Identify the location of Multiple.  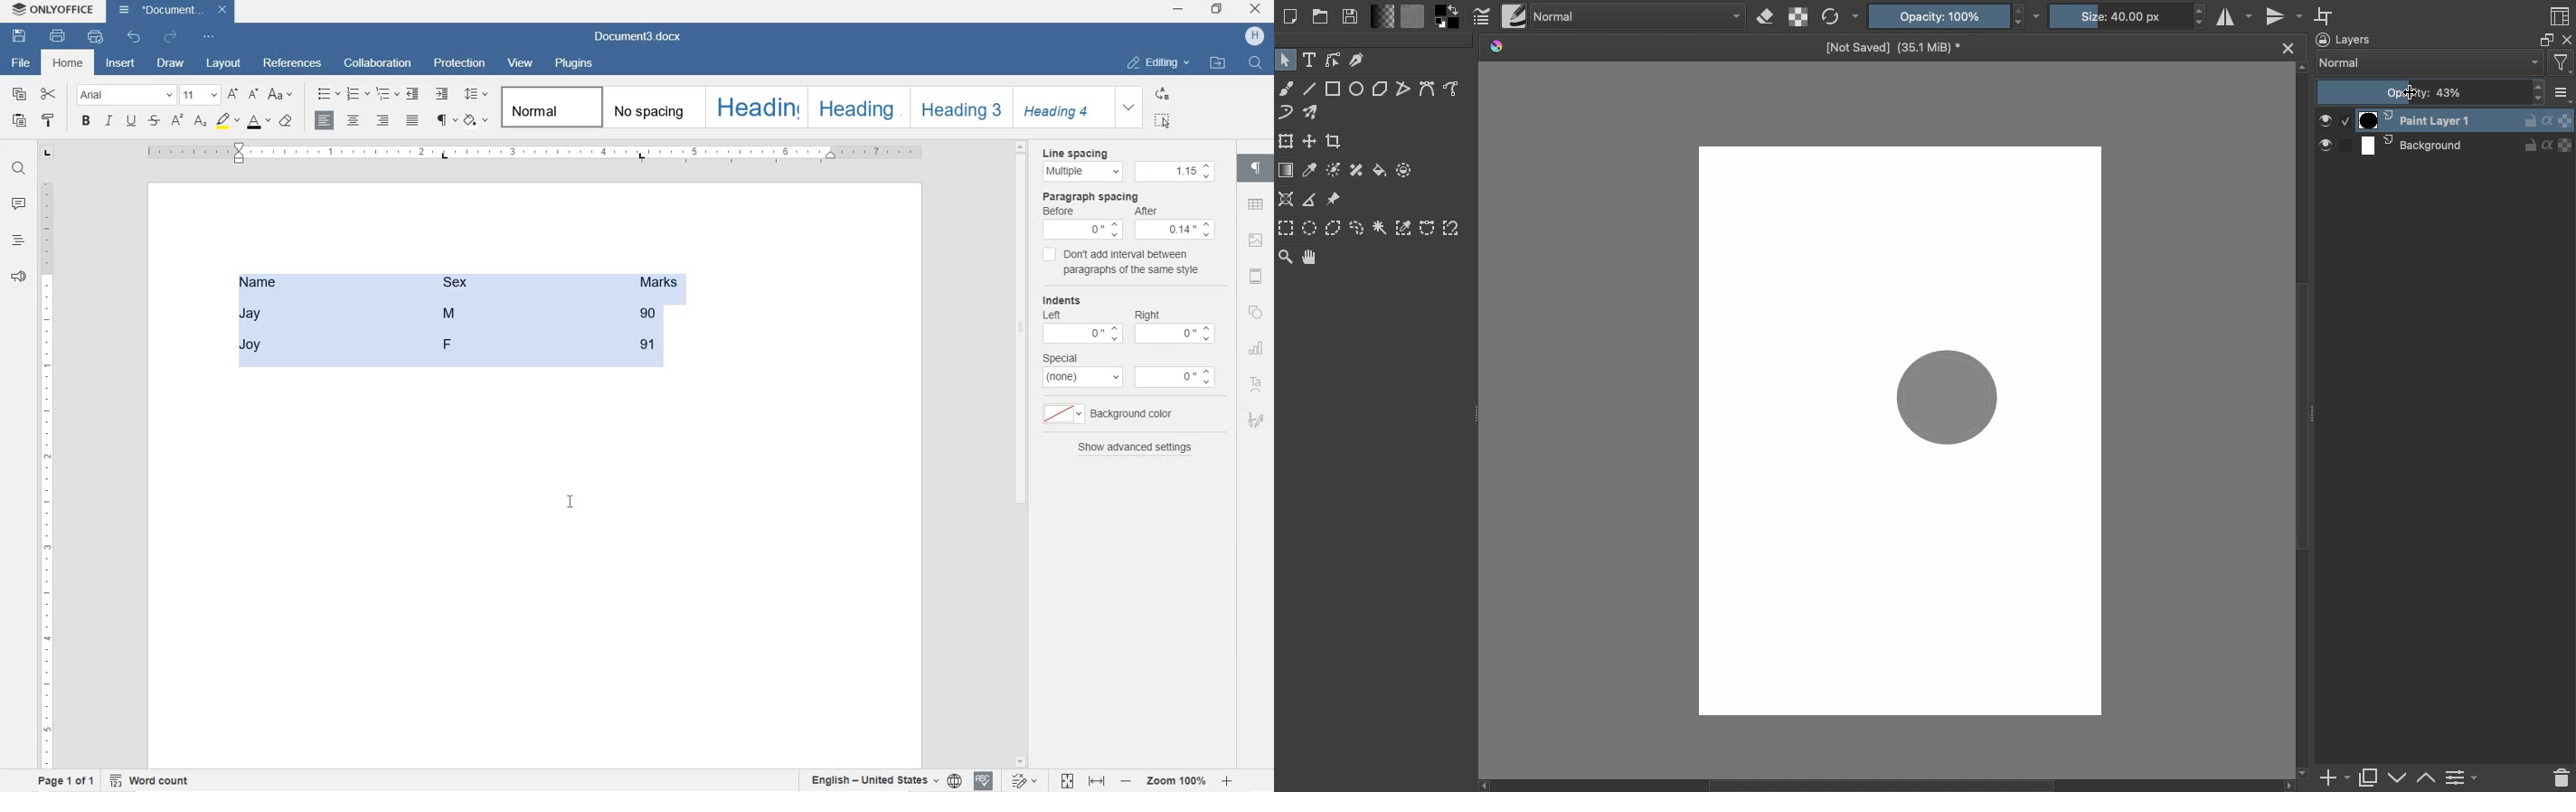
(1085, 172).